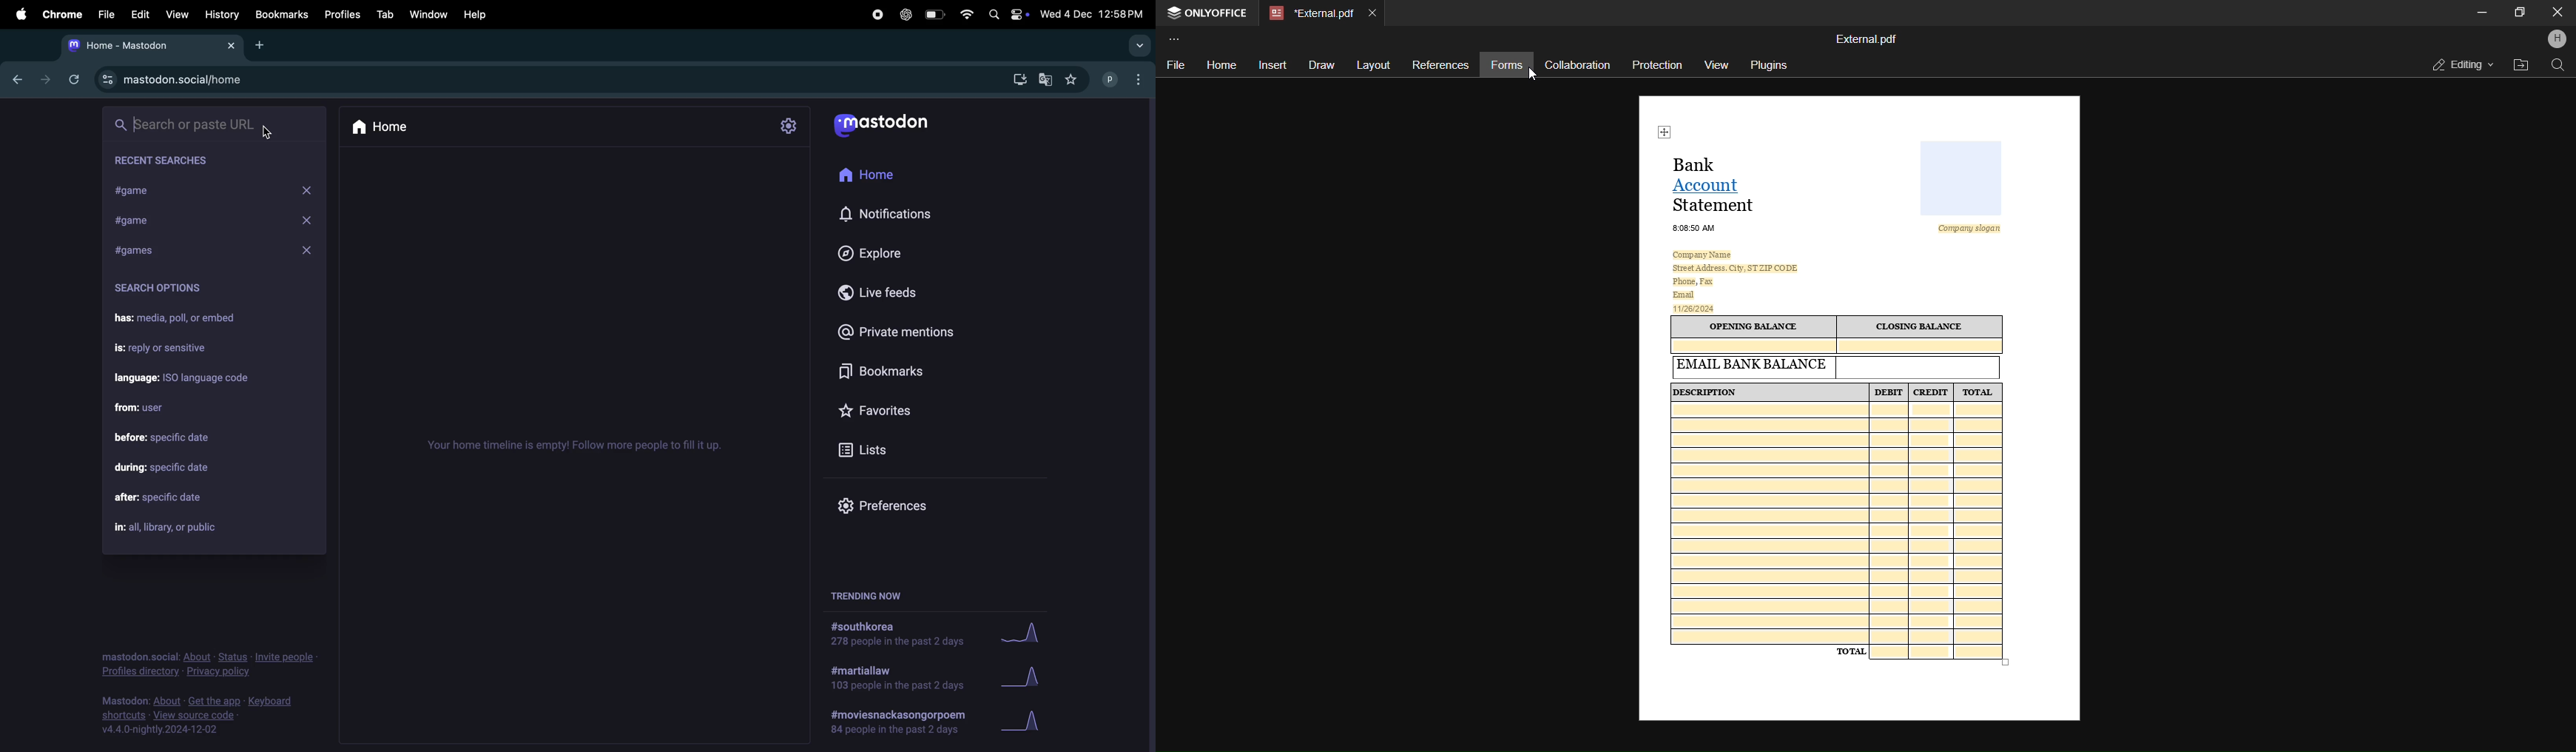 The height and width of the screenshot is (756, 2576). Describe the element at coordinates (2481, 15) in the screenshot. I see `minimize` at that location.